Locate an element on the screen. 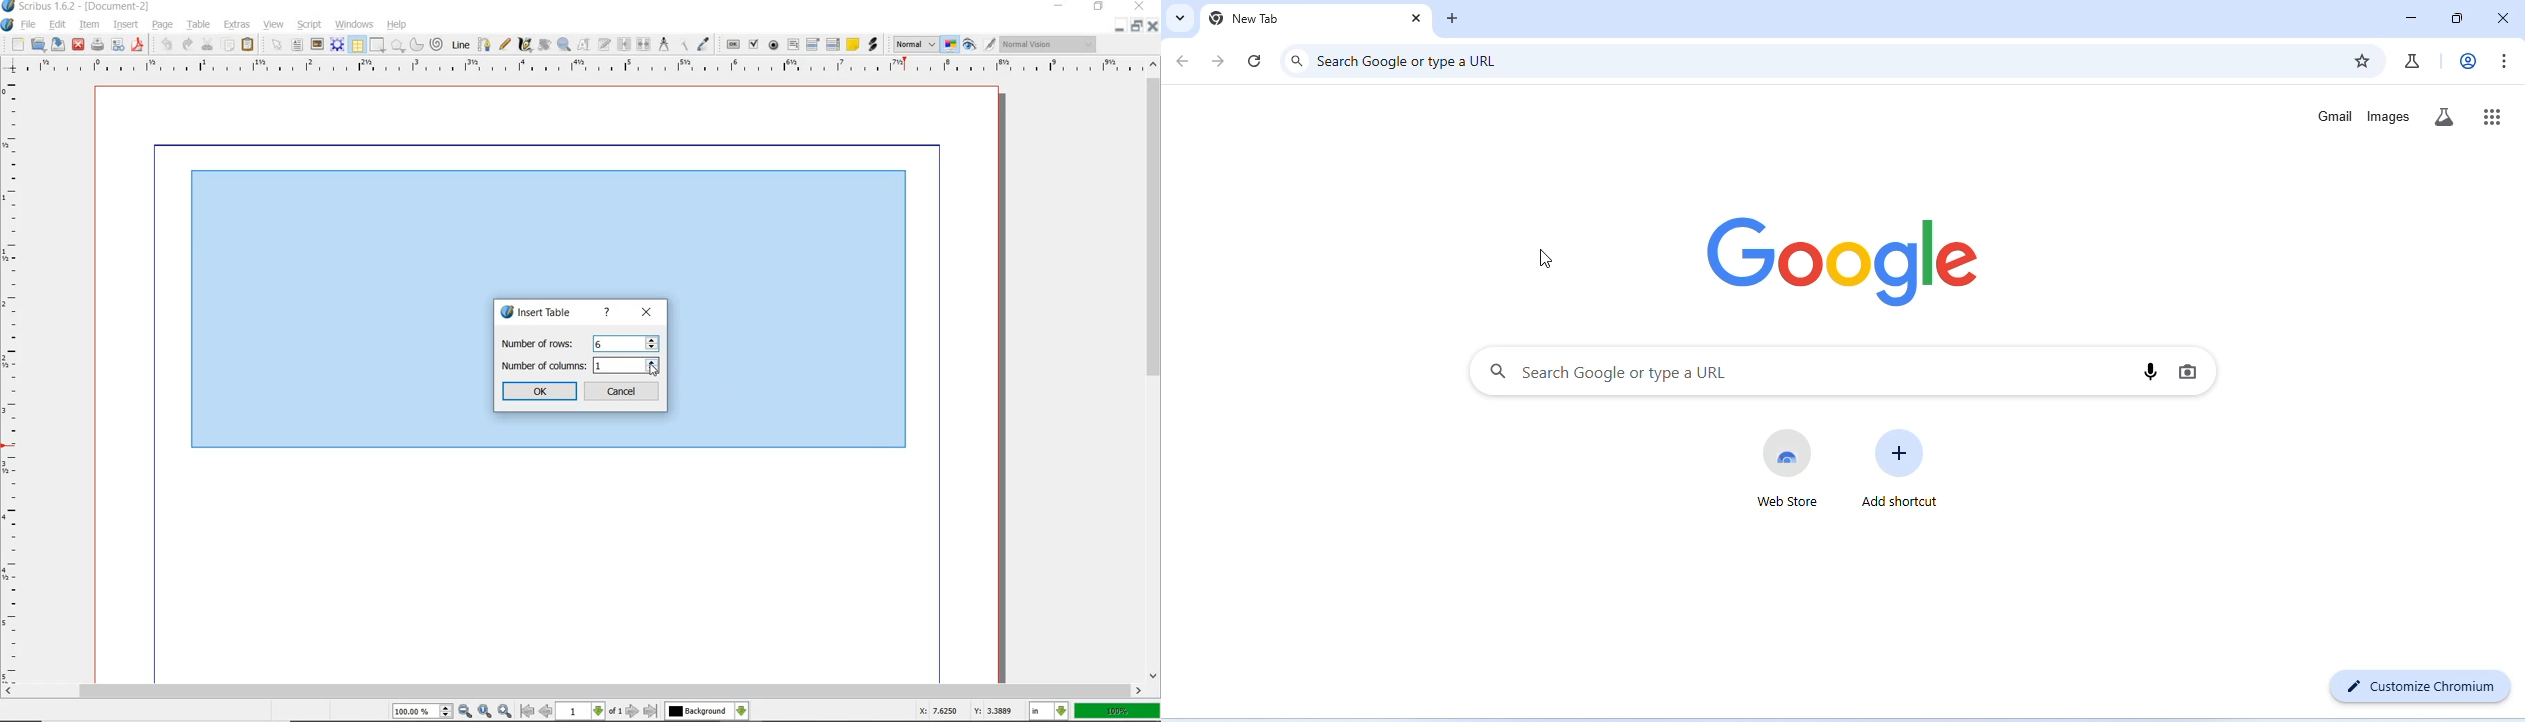 Image resolution: width=2548 pixels, height=728 pixels. new is located at coordinates (19, 44).